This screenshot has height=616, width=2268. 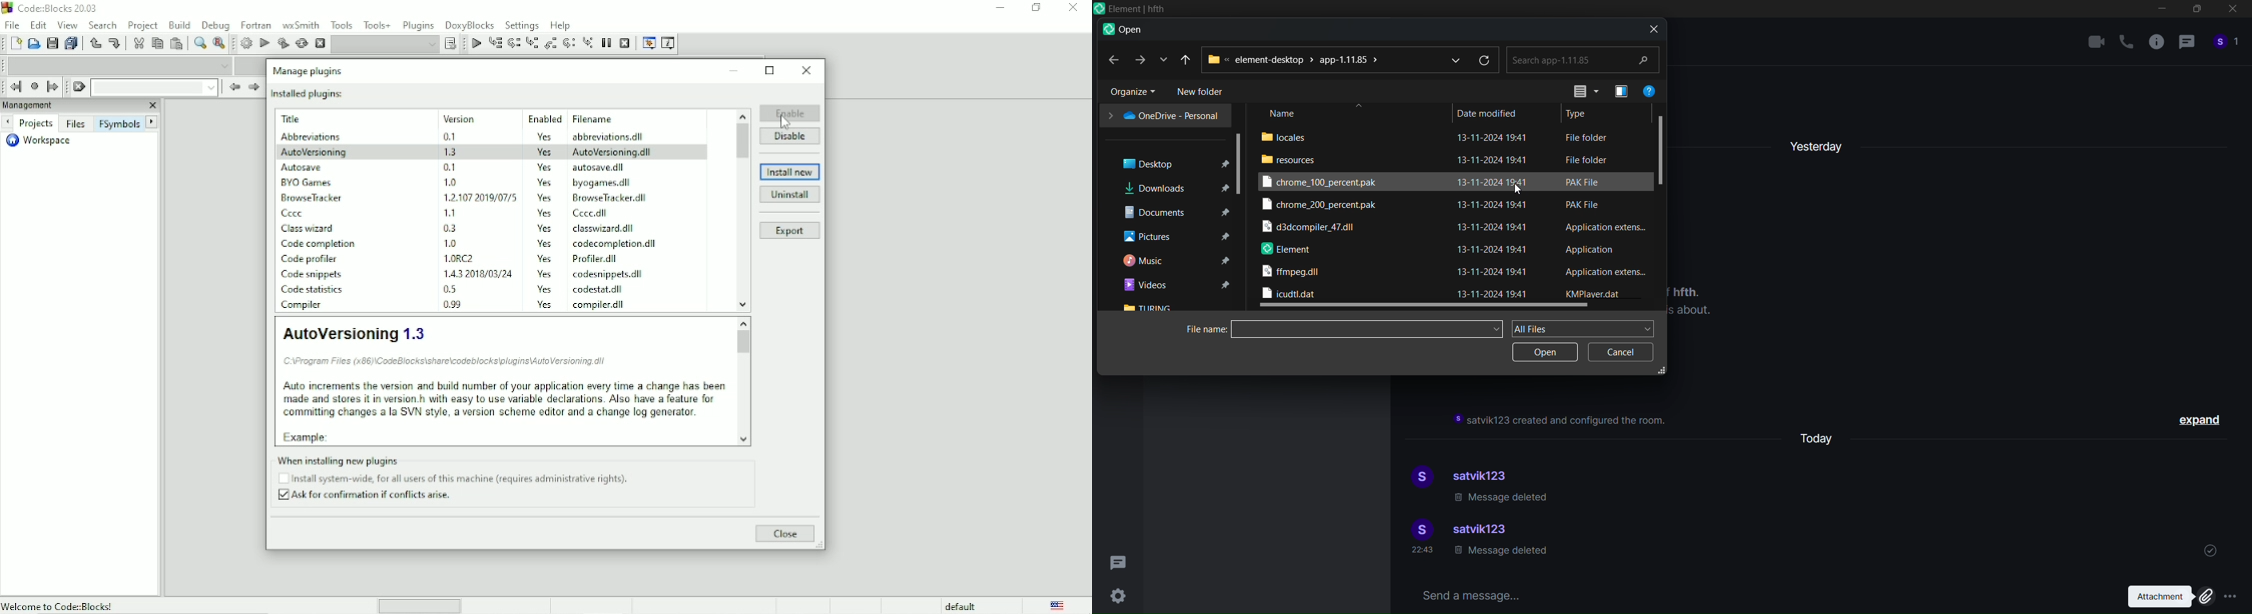 I want to click on scroll up , so click(x=742, y=322).